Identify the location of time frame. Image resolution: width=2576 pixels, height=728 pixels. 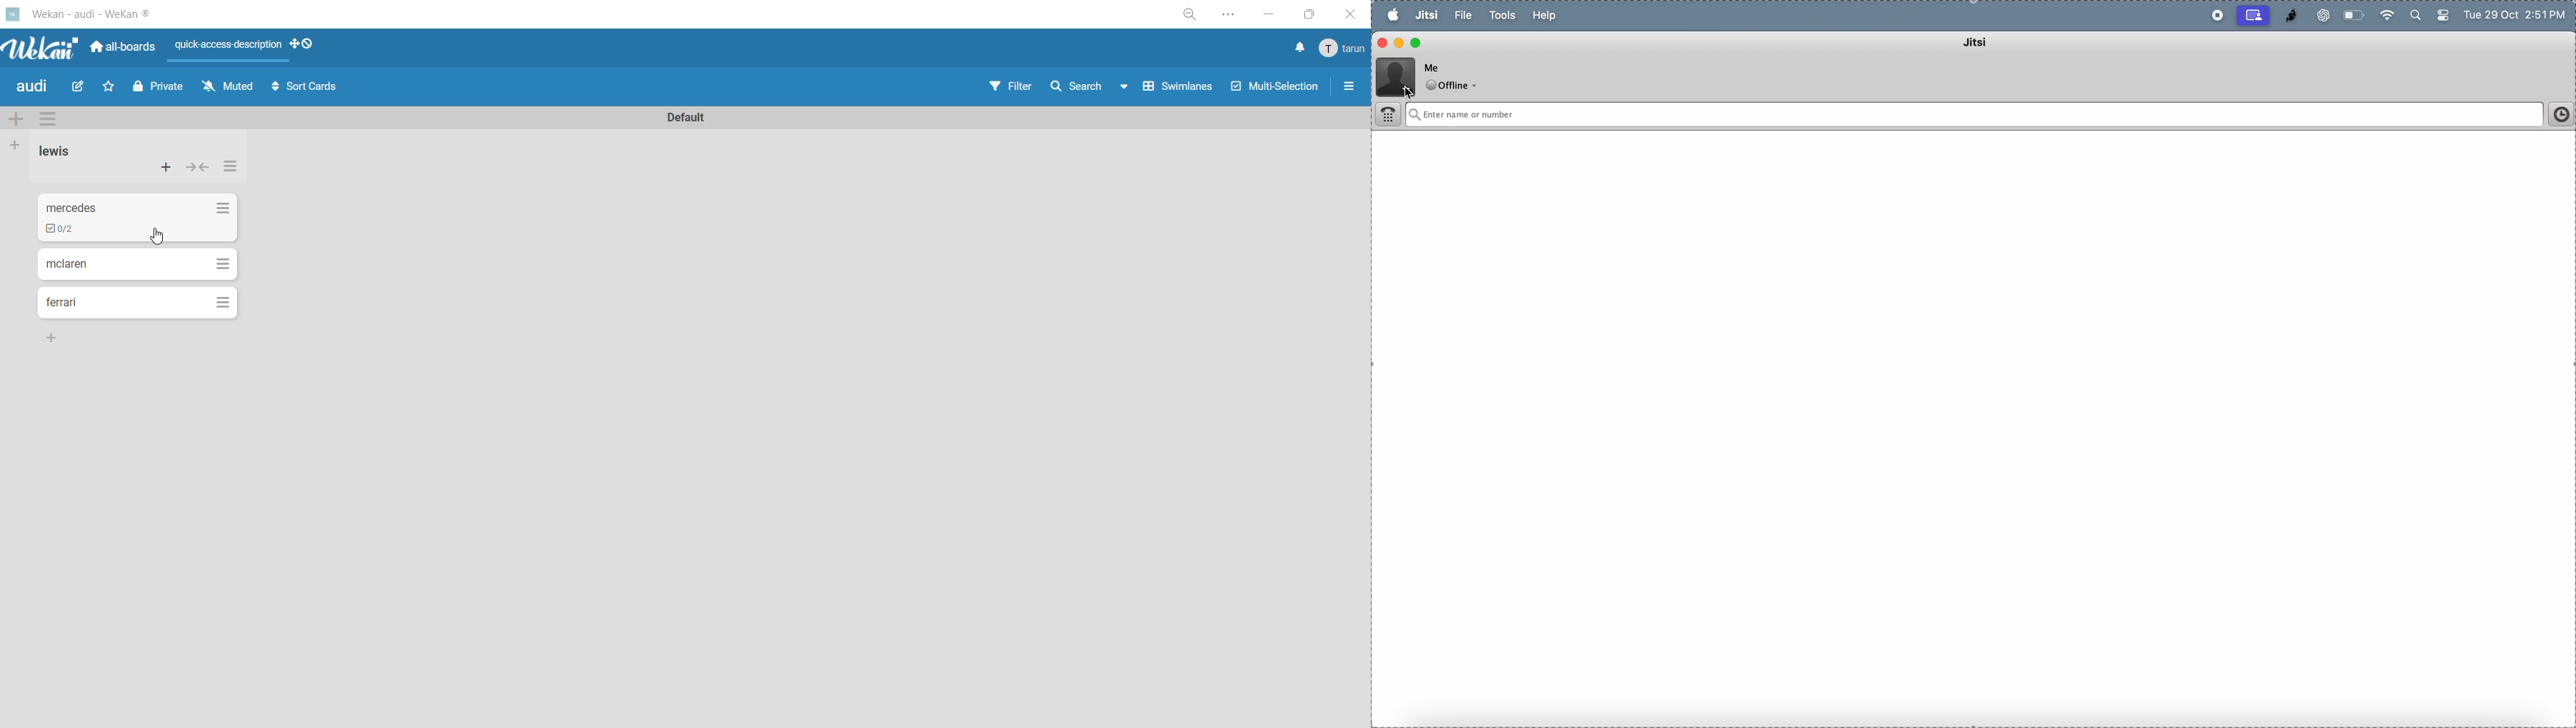
(2558, 114).